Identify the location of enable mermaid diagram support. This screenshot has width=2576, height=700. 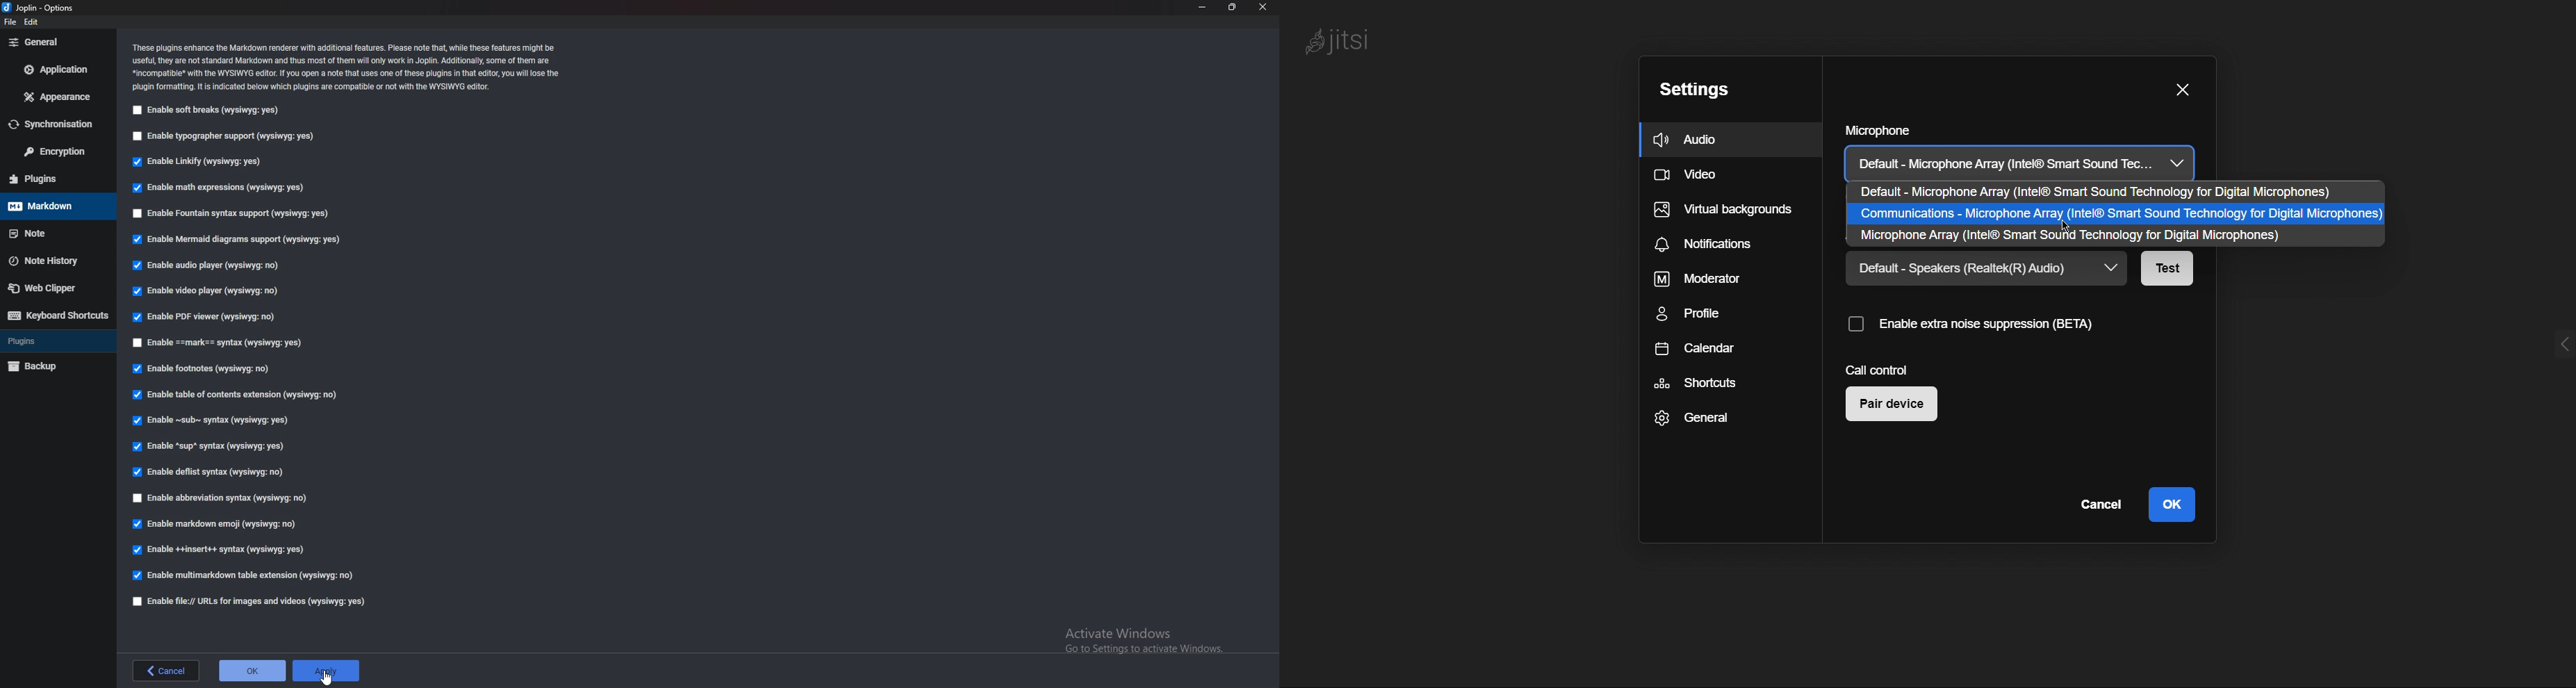
(237, 241).